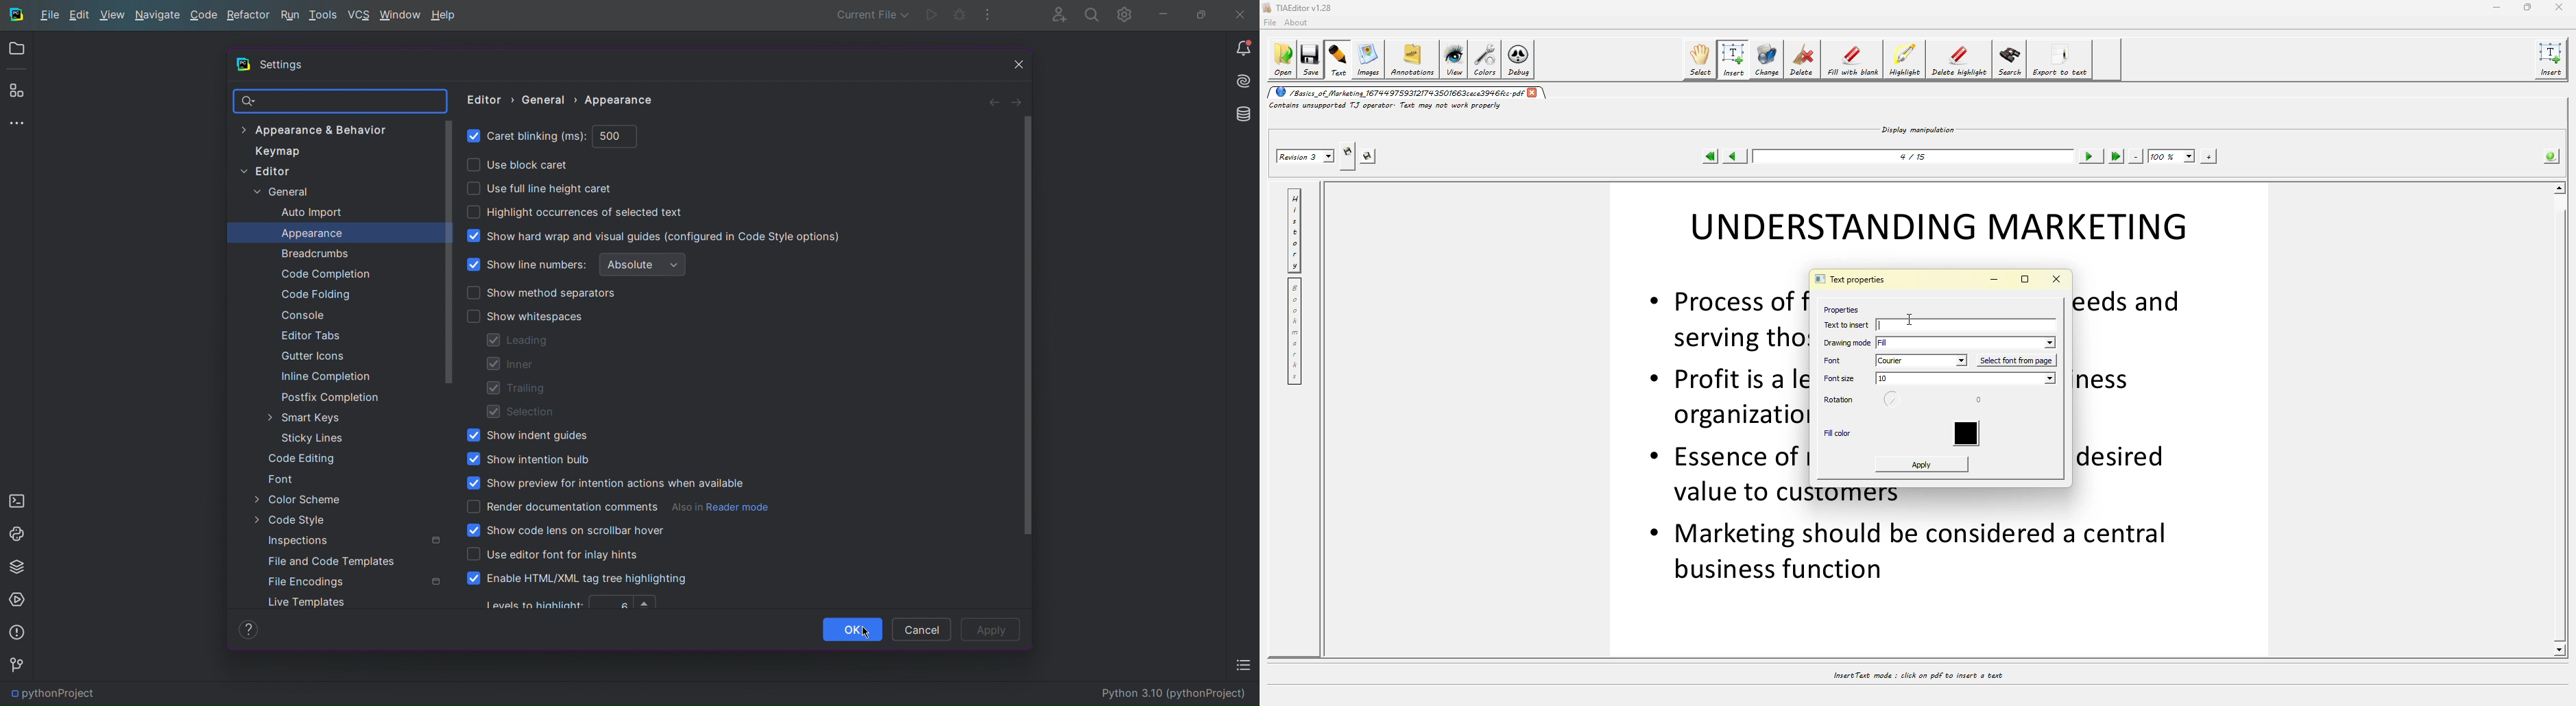 This screenshot has width=2576, height=728. What do you see at coordinates (335, 561) in the screenshot?
I see `File and Code Templates` at bounding box center [335, 561].